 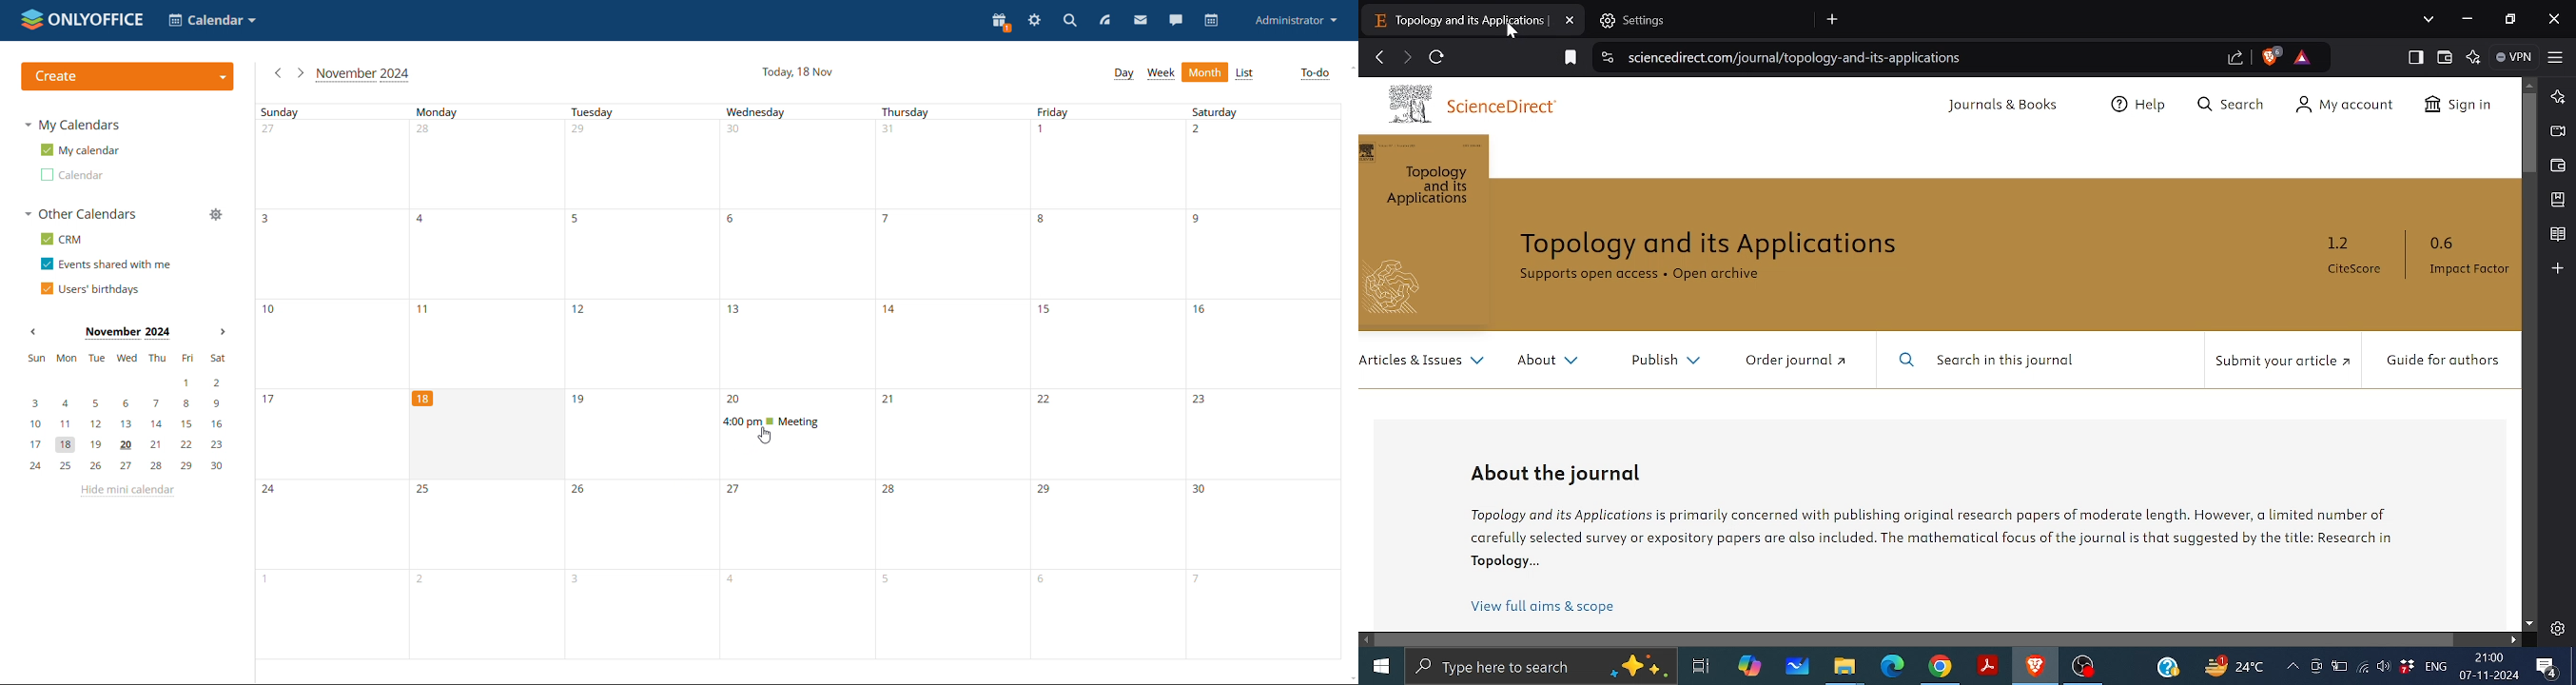 I want to click on profile, so click(x=1295, y=21).